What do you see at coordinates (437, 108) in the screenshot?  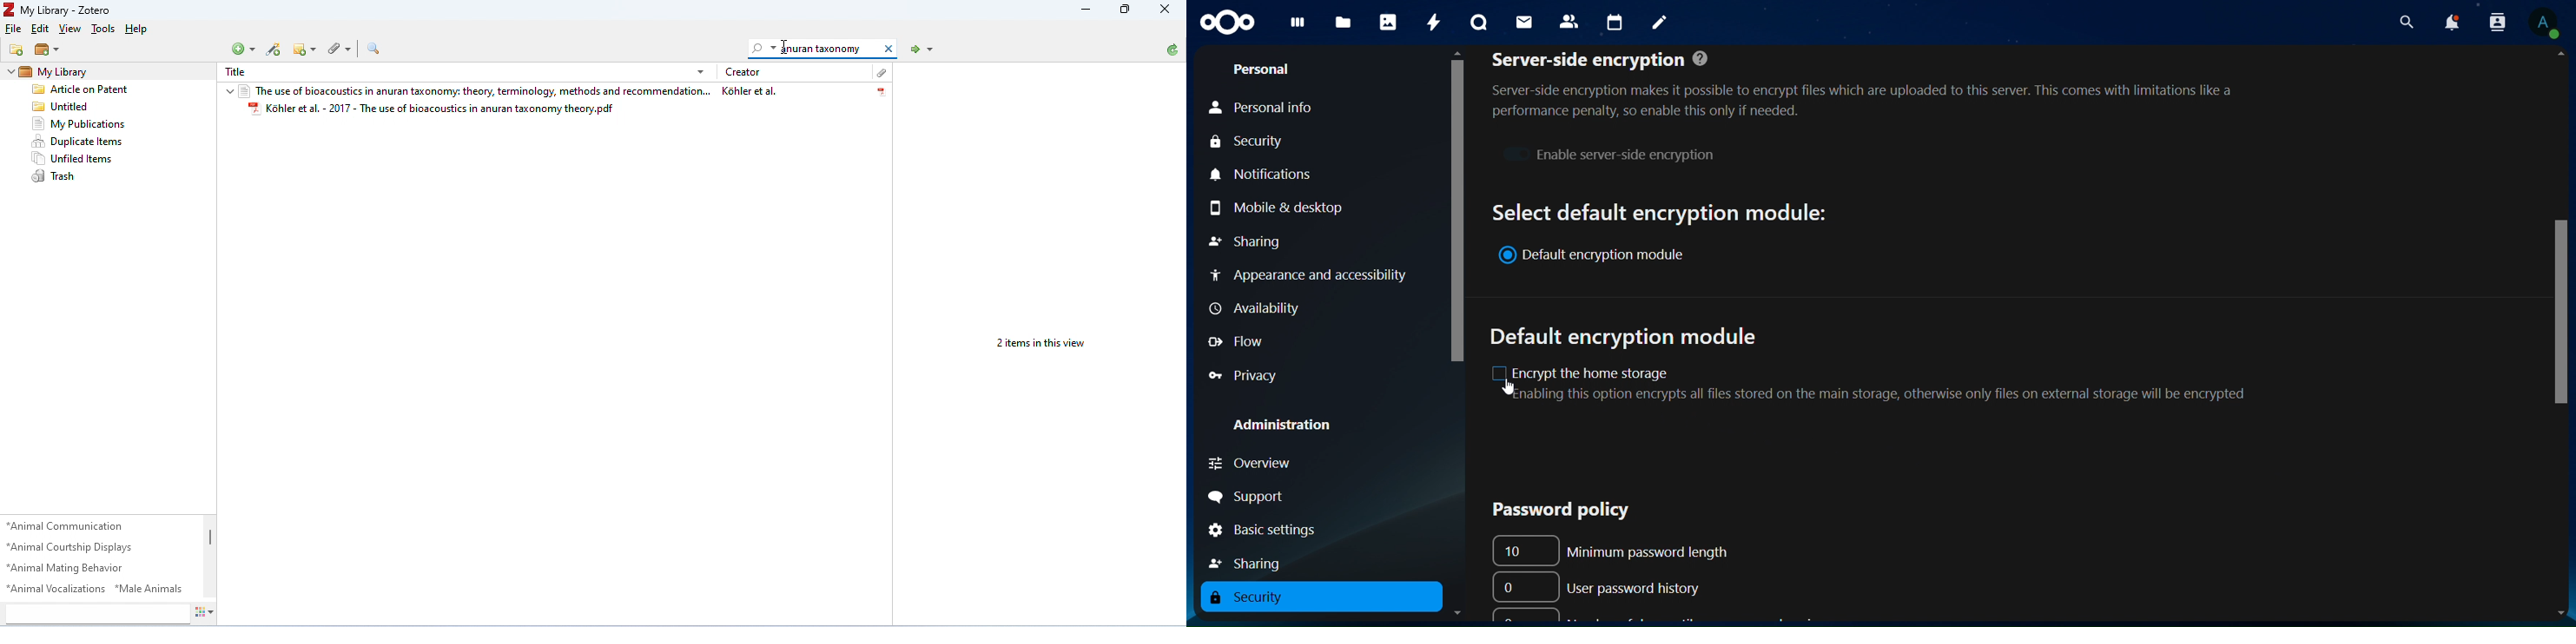 I see `Kohler et al. - 2017 - The use of bioacoustics in anuran taxonomy theory.pdf` at bounding box center [437, 108].